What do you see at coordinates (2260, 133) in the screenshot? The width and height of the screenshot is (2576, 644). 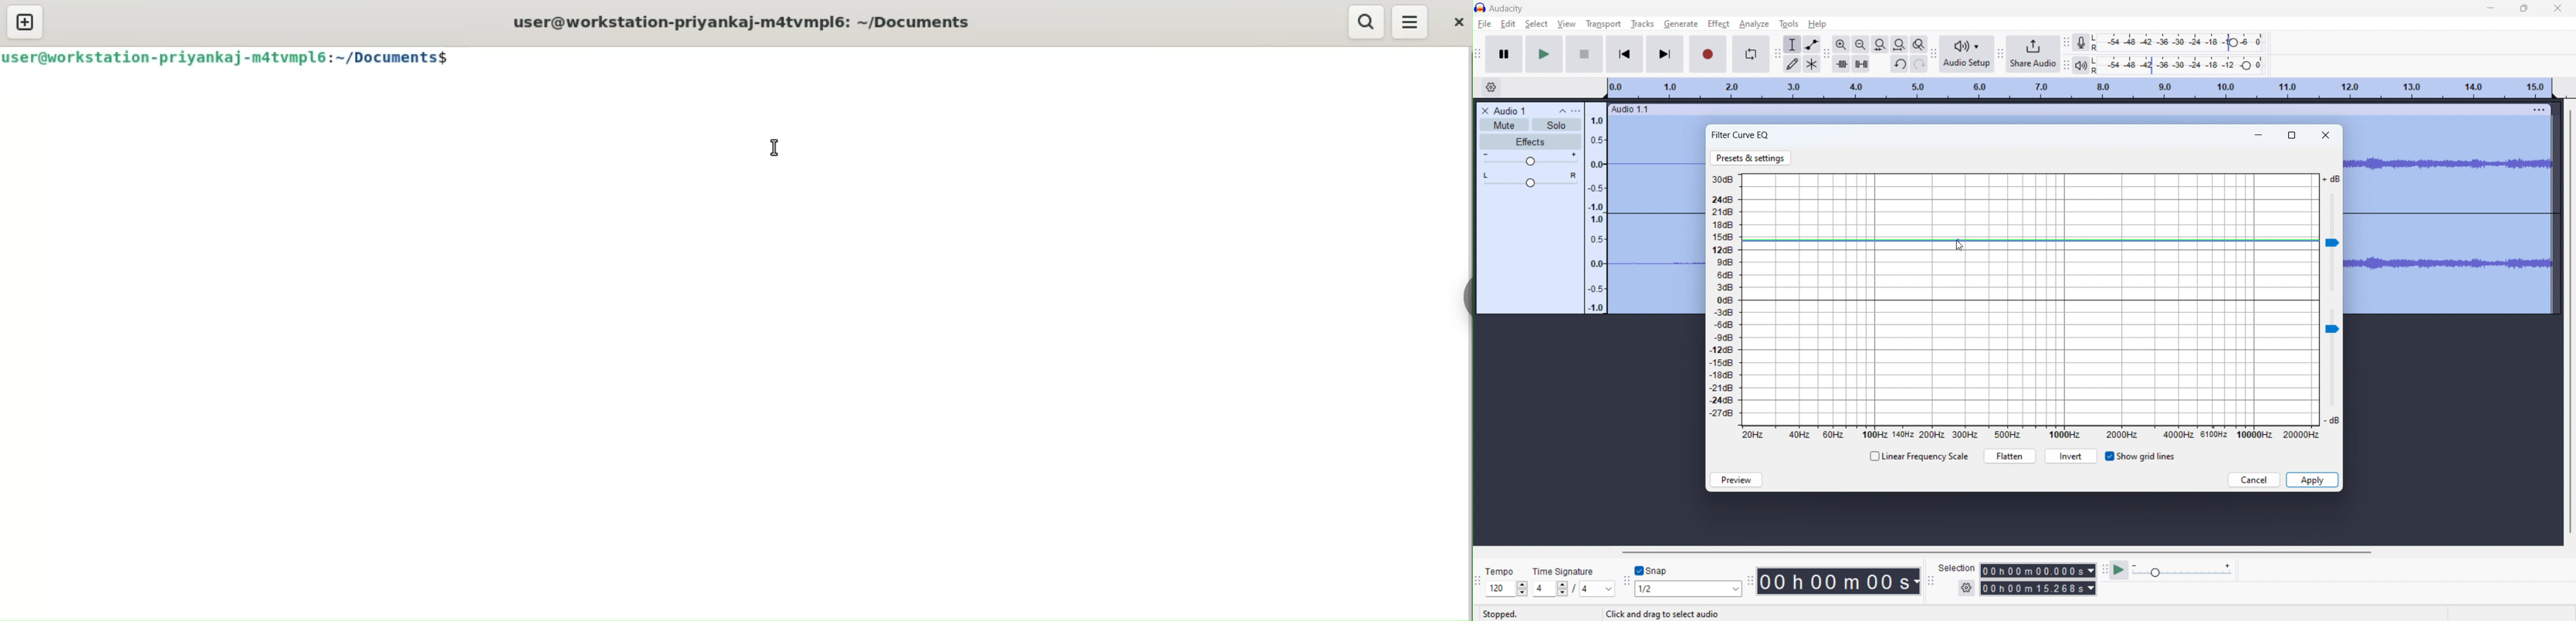 I see `minimize` at bounding box center [2260, 133].